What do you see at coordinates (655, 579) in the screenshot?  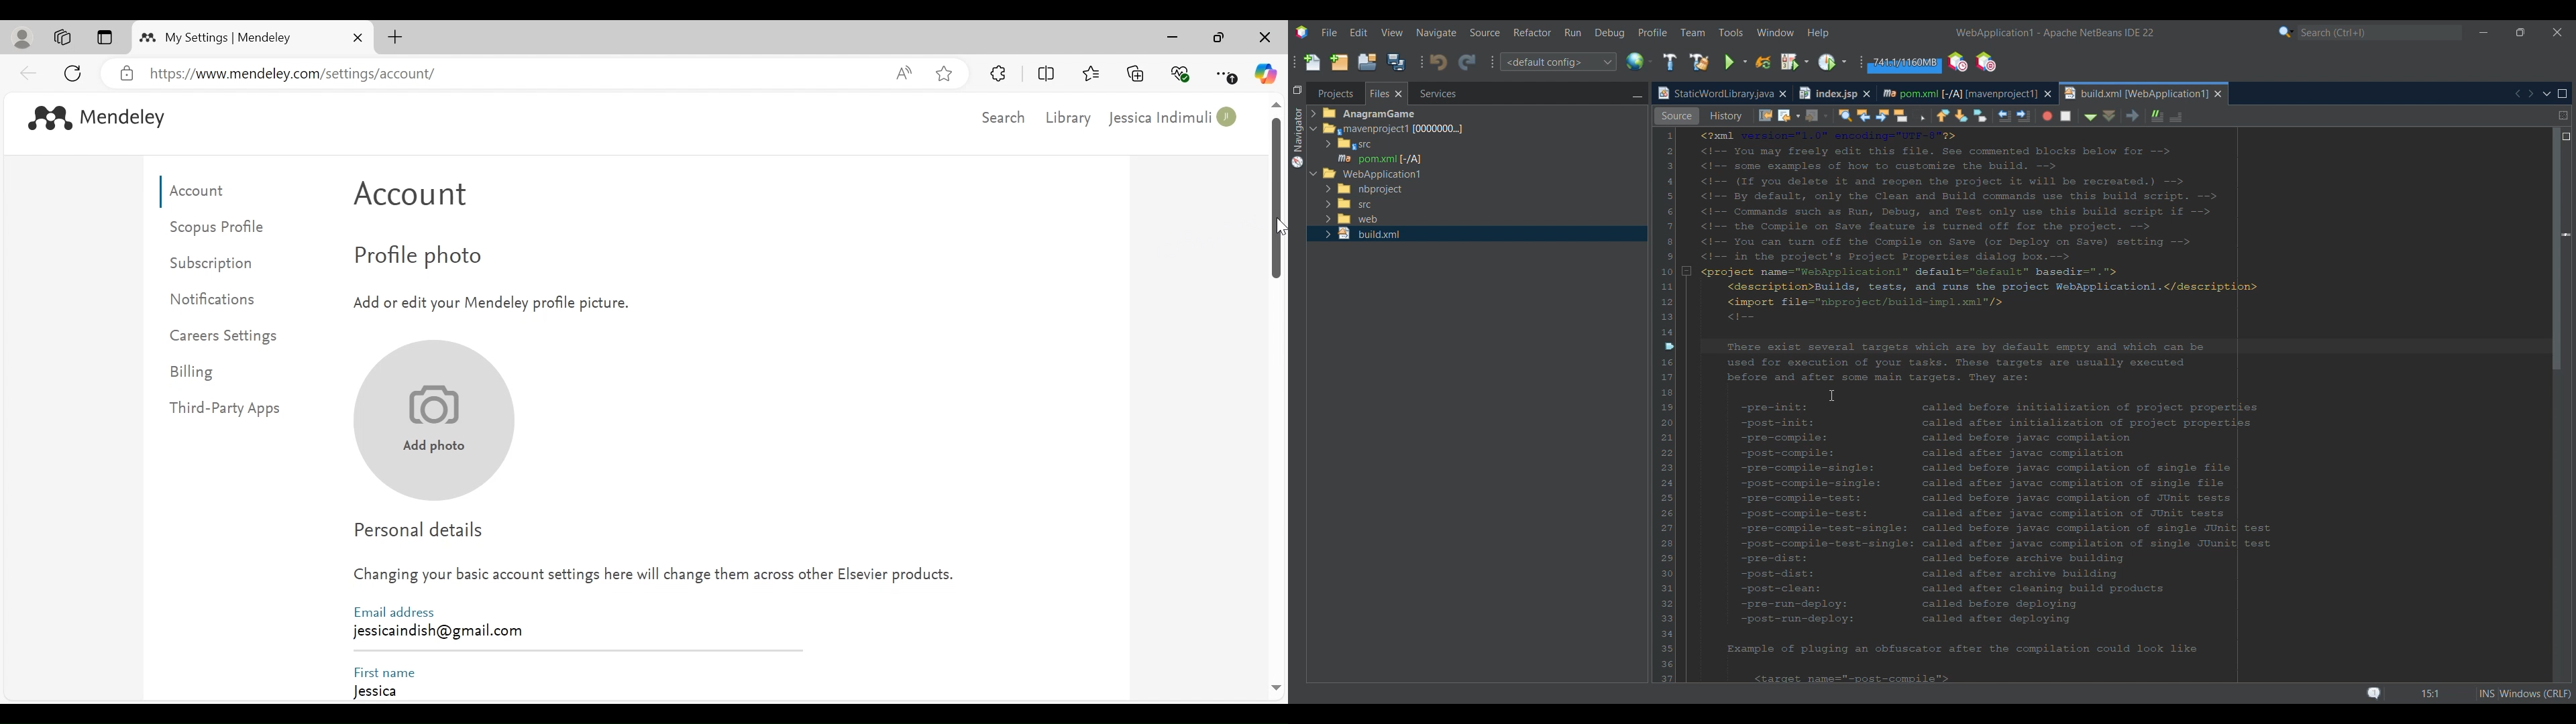 I see `Changing your basic account settings here will change them across other Elsevier products` at bounding box center [655, 579].